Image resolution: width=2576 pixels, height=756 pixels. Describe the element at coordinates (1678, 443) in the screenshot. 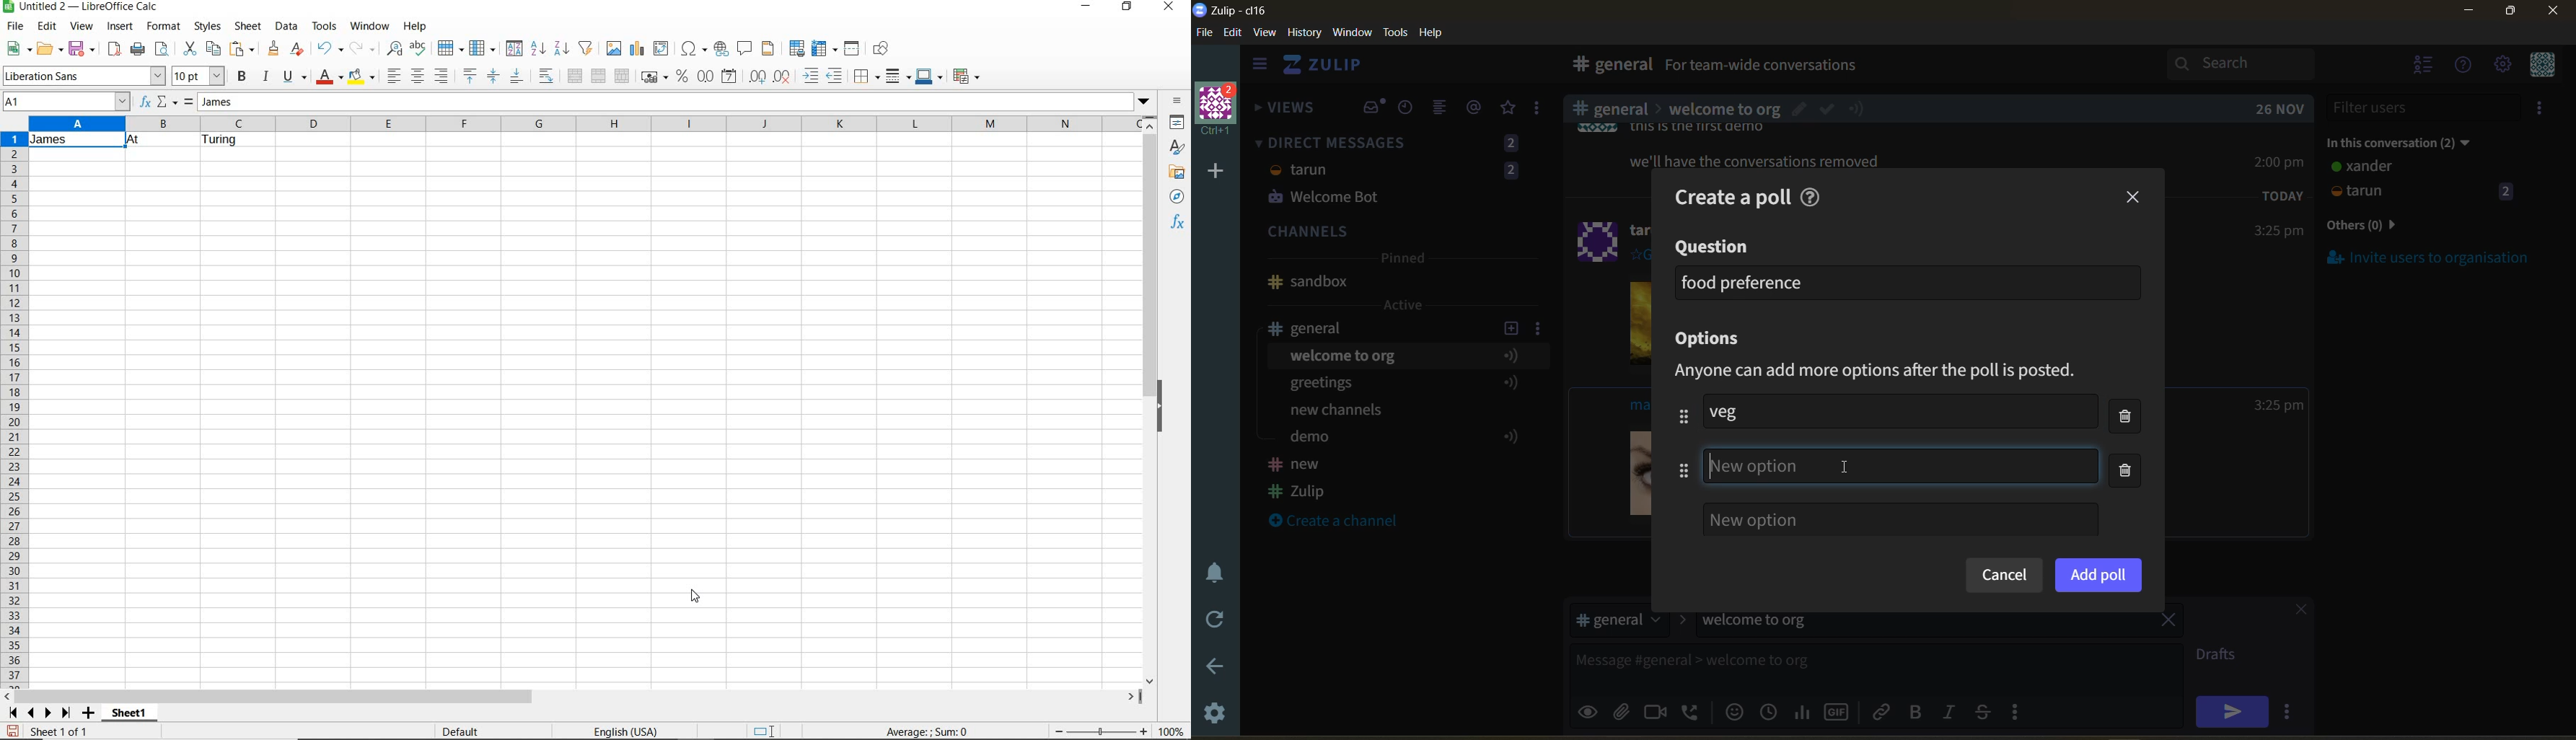

I see `rearrange` at that location.